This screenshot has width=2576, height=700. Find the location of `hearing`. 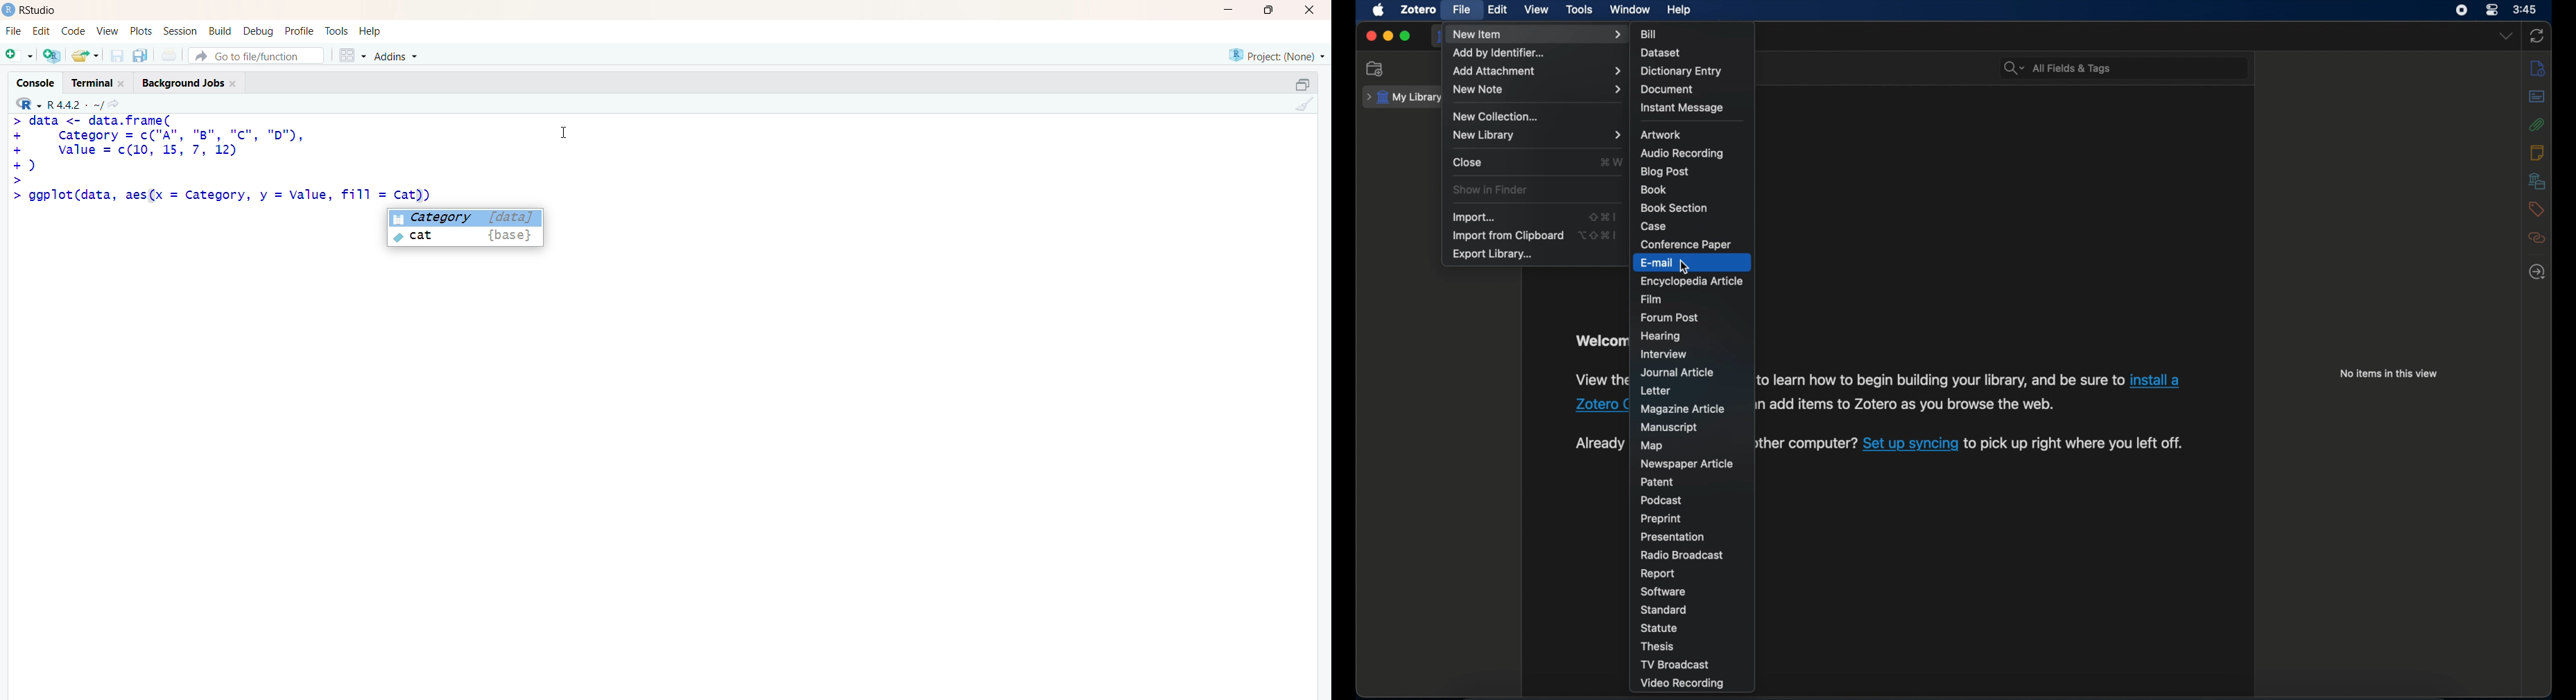

hearing is located at coordinates (1662, 336).